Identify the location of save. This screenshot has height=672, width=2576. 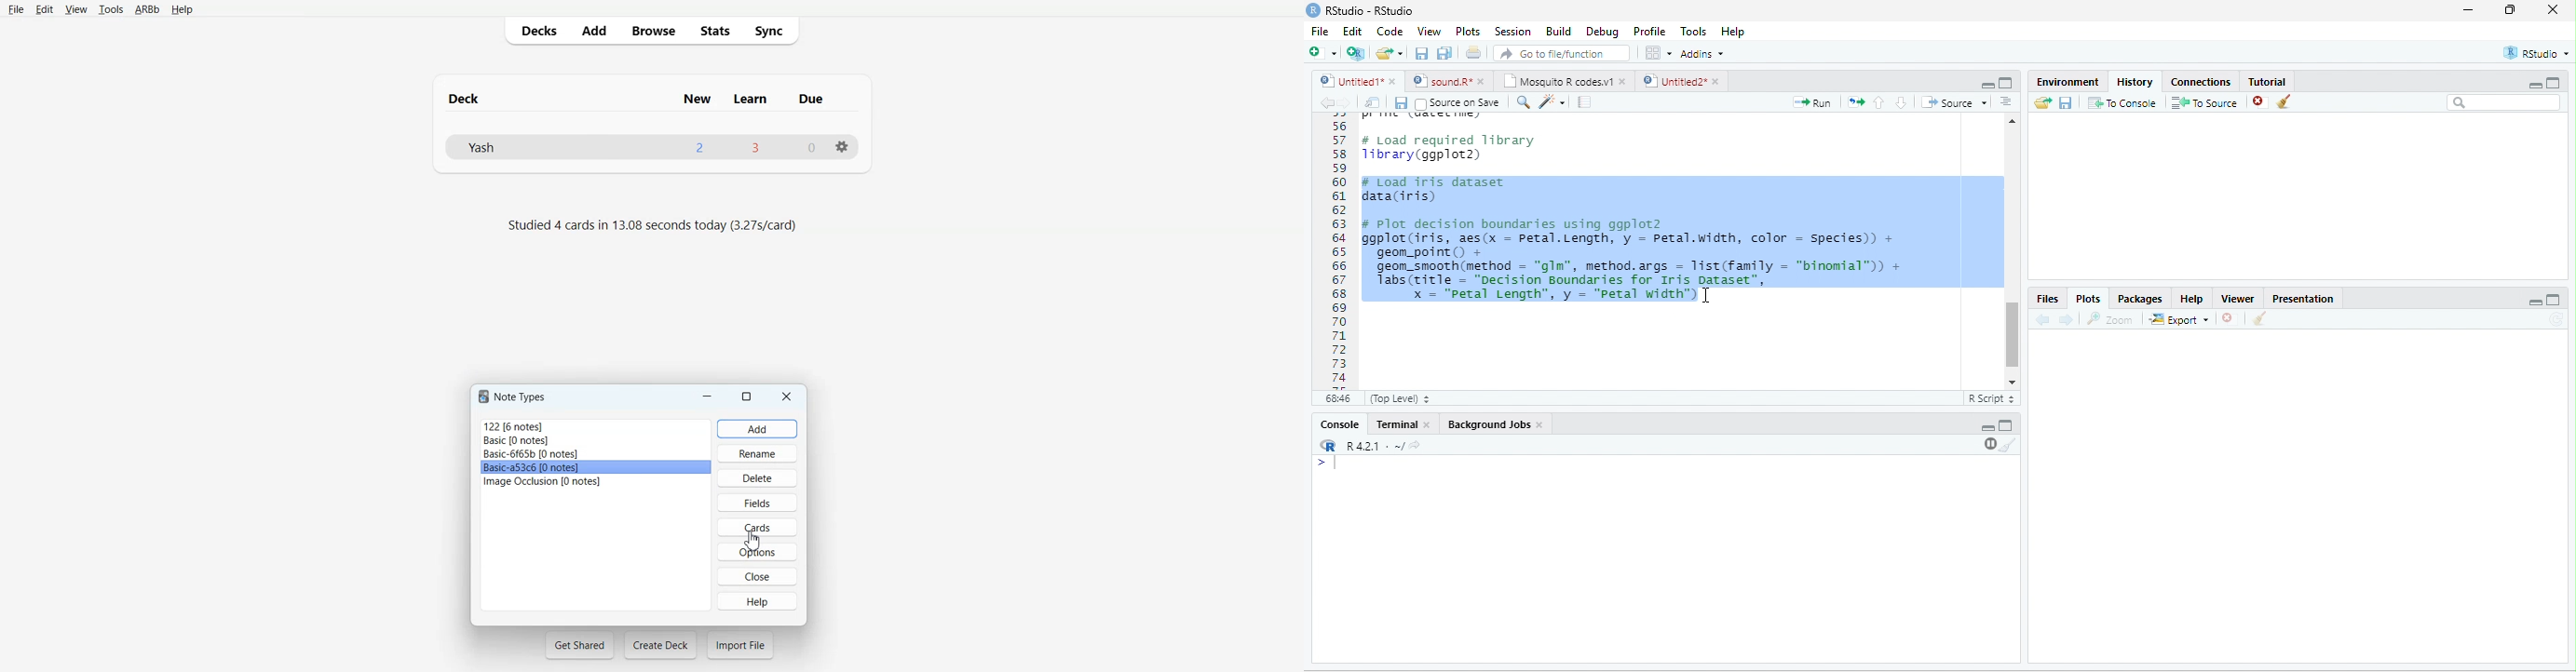
(2065, 103).